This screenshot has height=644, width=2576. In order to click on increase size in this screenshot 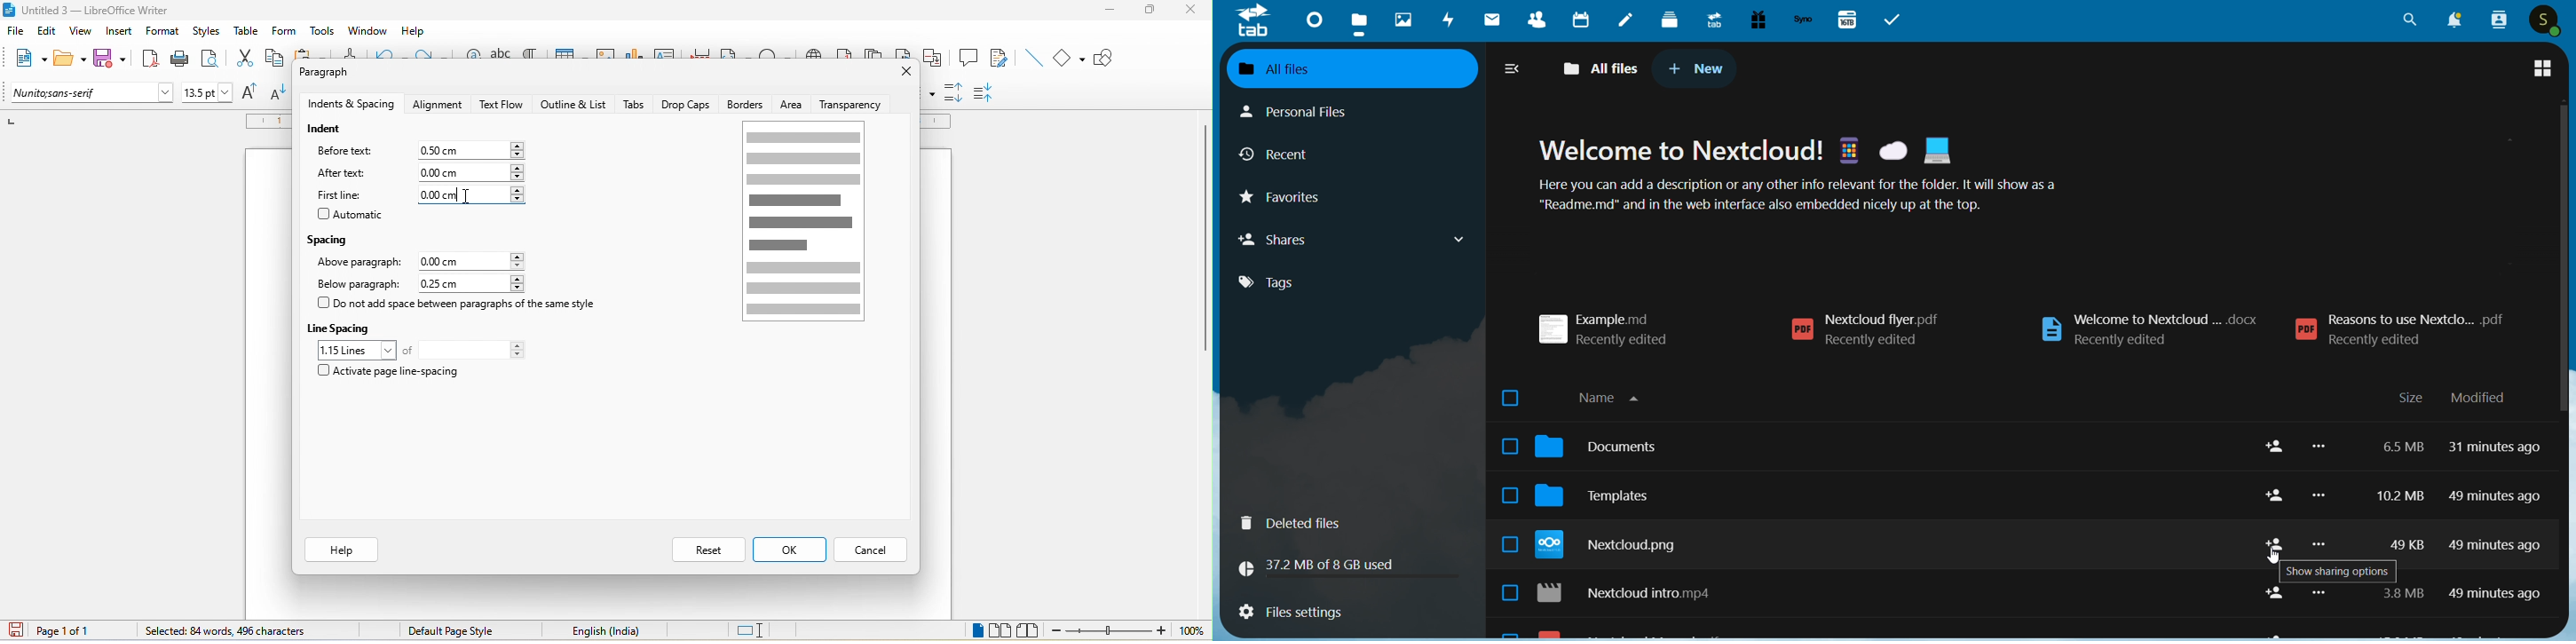, I will do `click(247, 91)`.